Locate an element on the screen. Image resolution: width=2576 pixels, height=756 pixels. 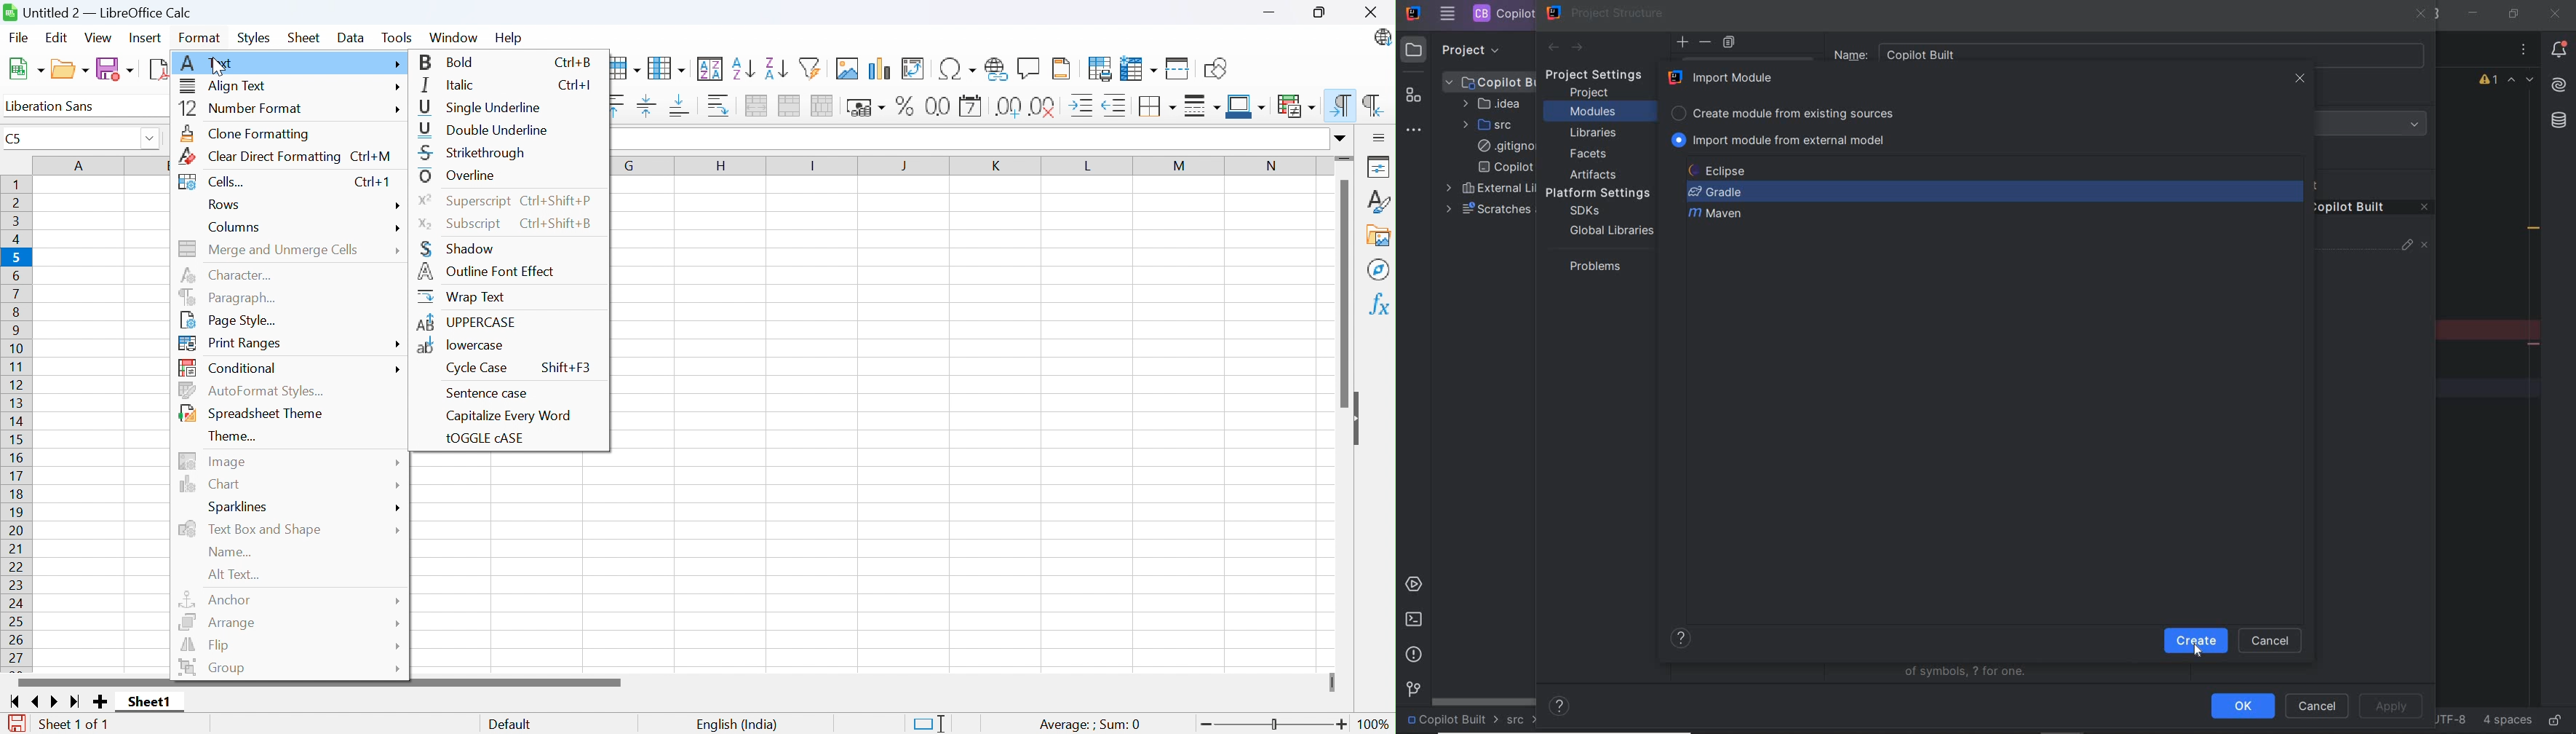
Ctrl+M is located at coordinates (370, 159).